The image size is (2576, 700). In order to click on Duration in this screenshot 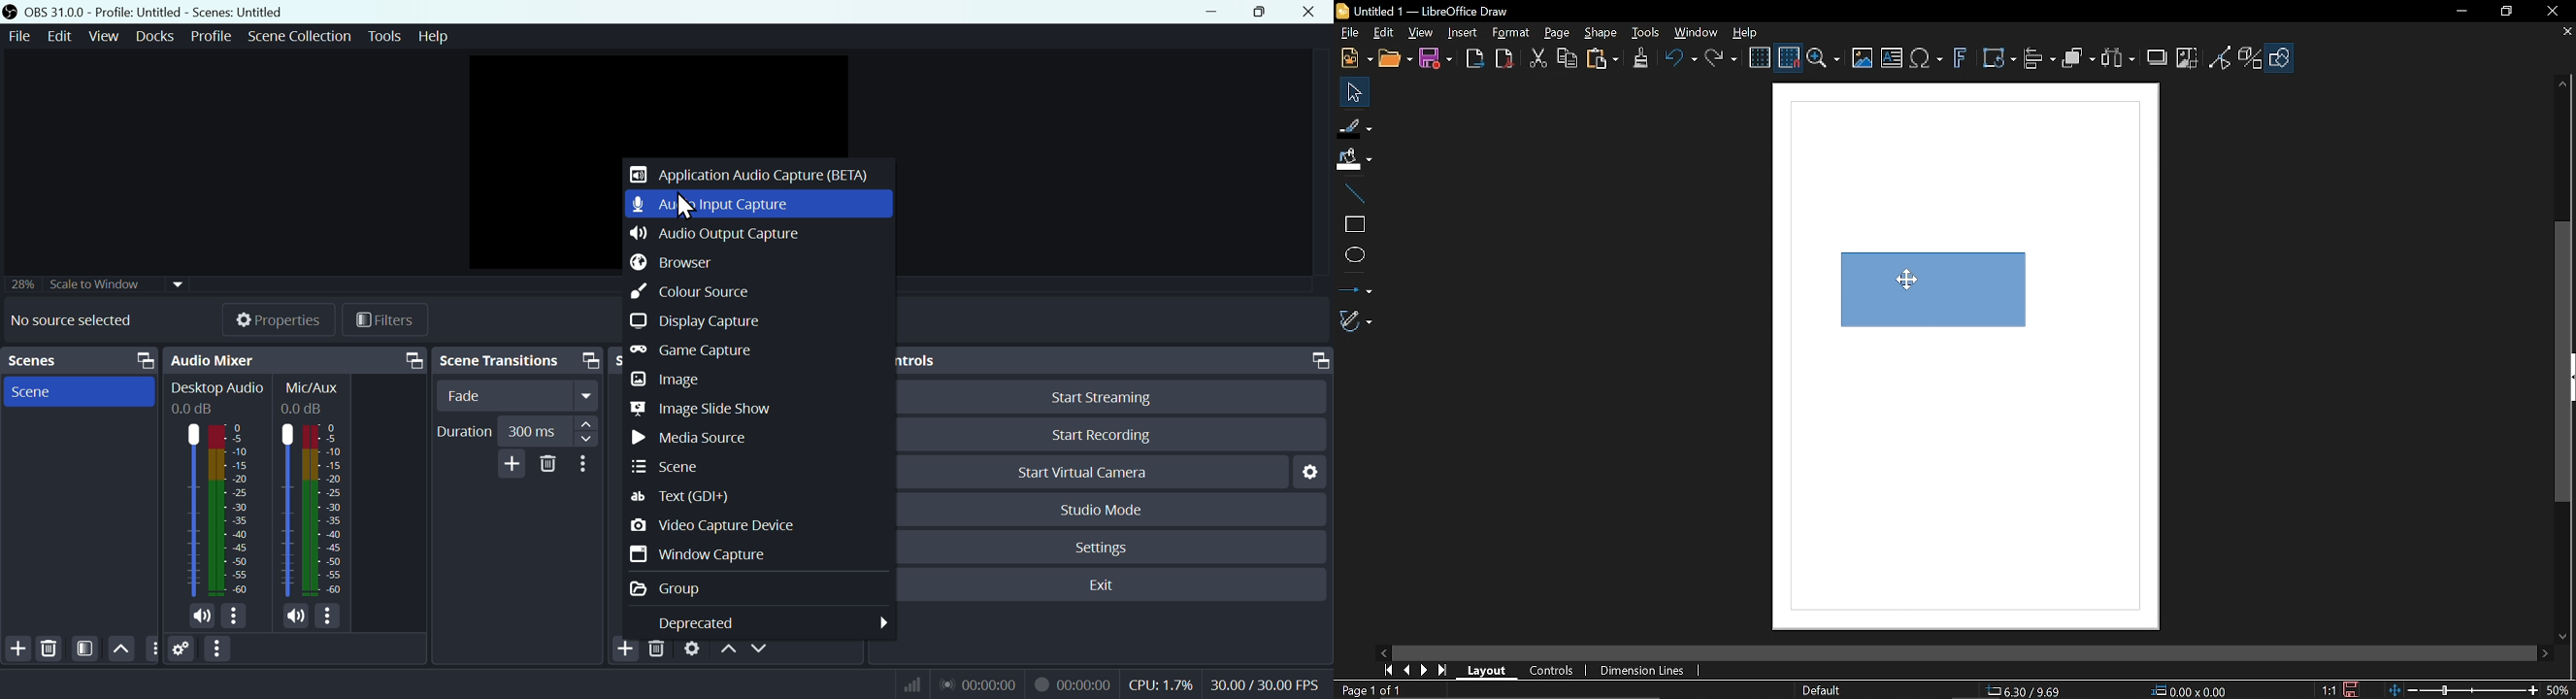, I will do `click(515, 431)`.